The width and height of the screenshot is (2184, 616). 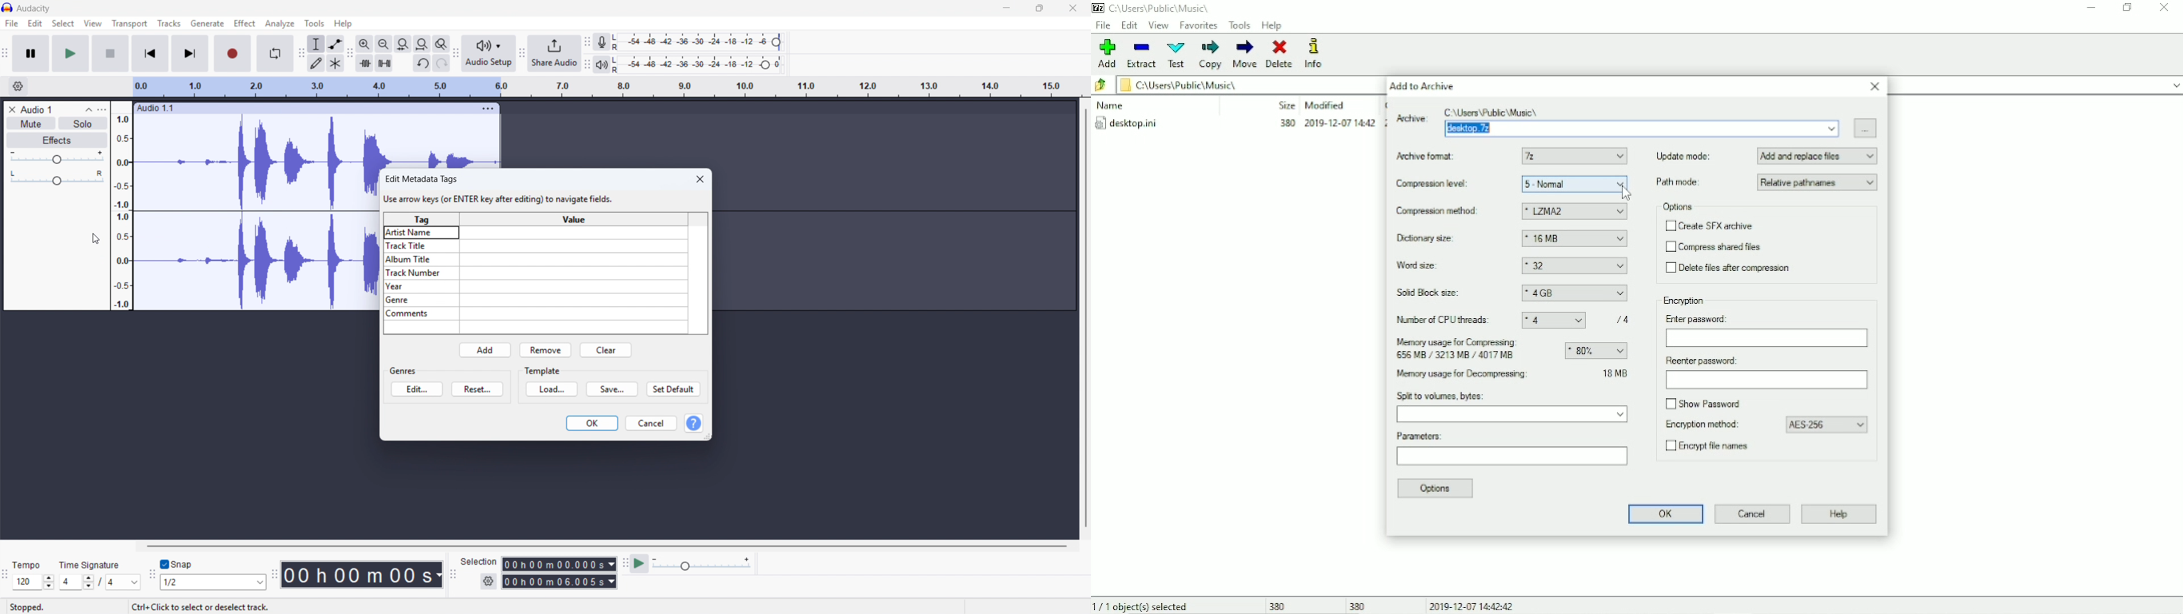 I want to click on skip to end, so click(x=190, y=54).